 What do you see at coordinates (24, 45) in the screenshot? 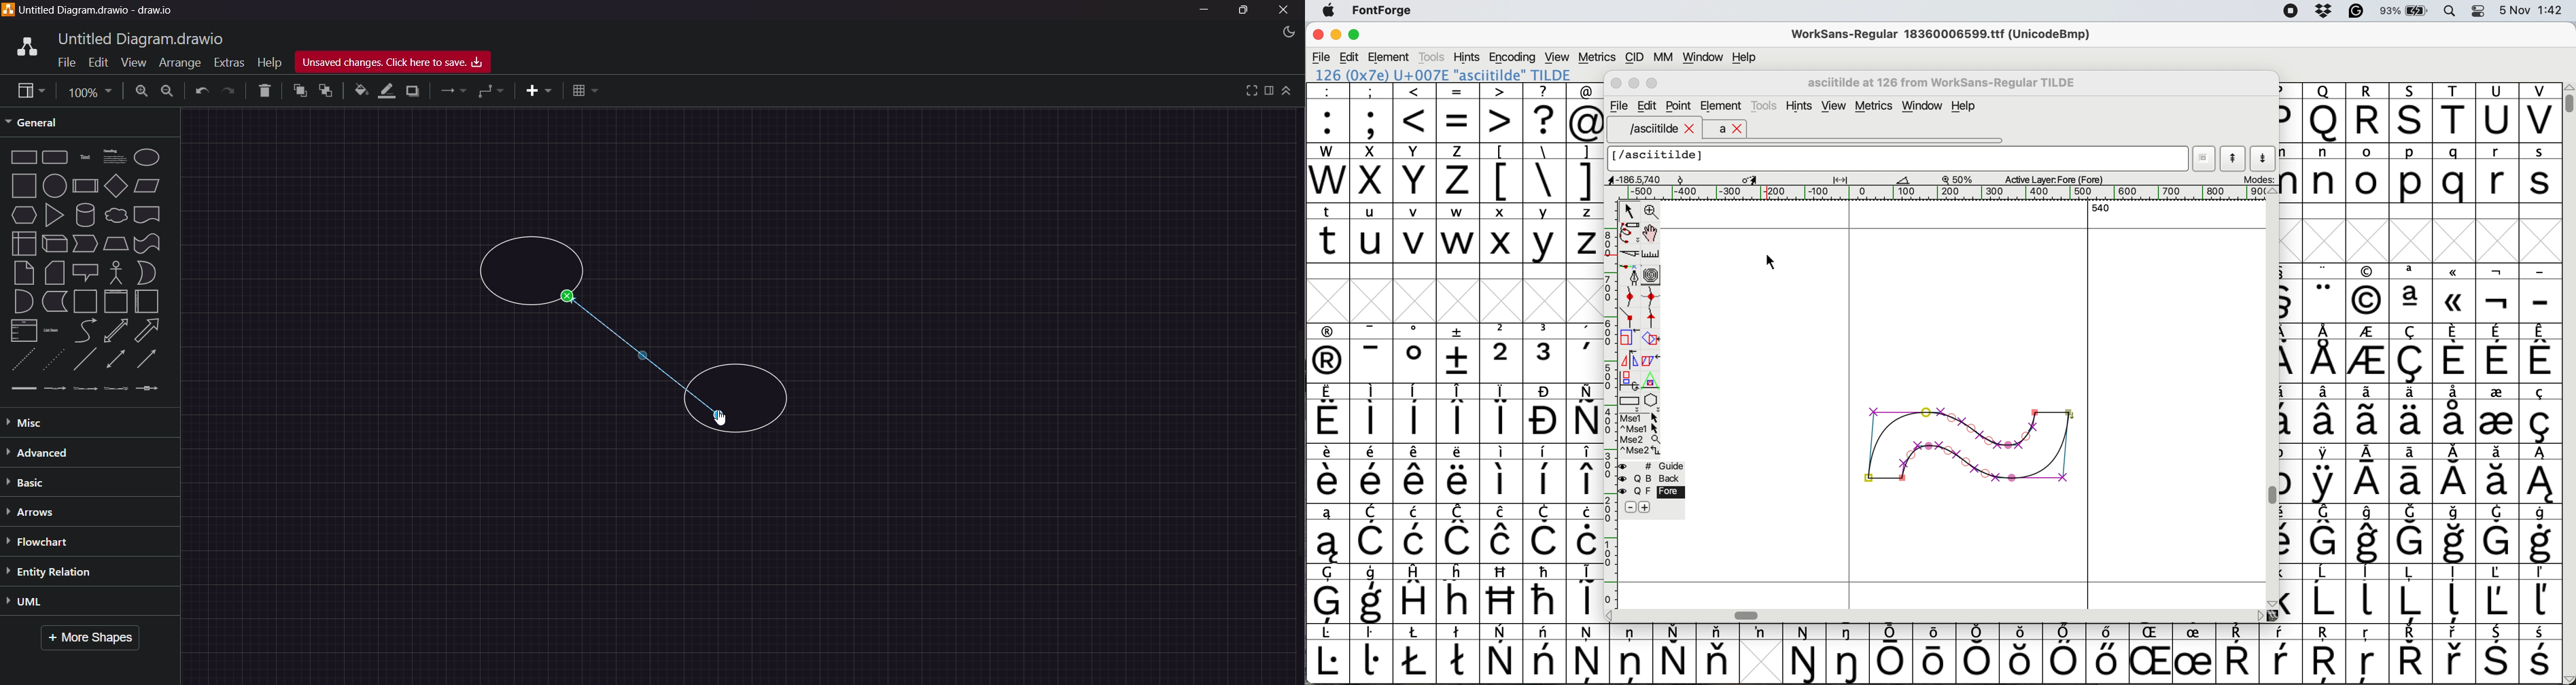
I see `logo` at bounding box center [24, 45].